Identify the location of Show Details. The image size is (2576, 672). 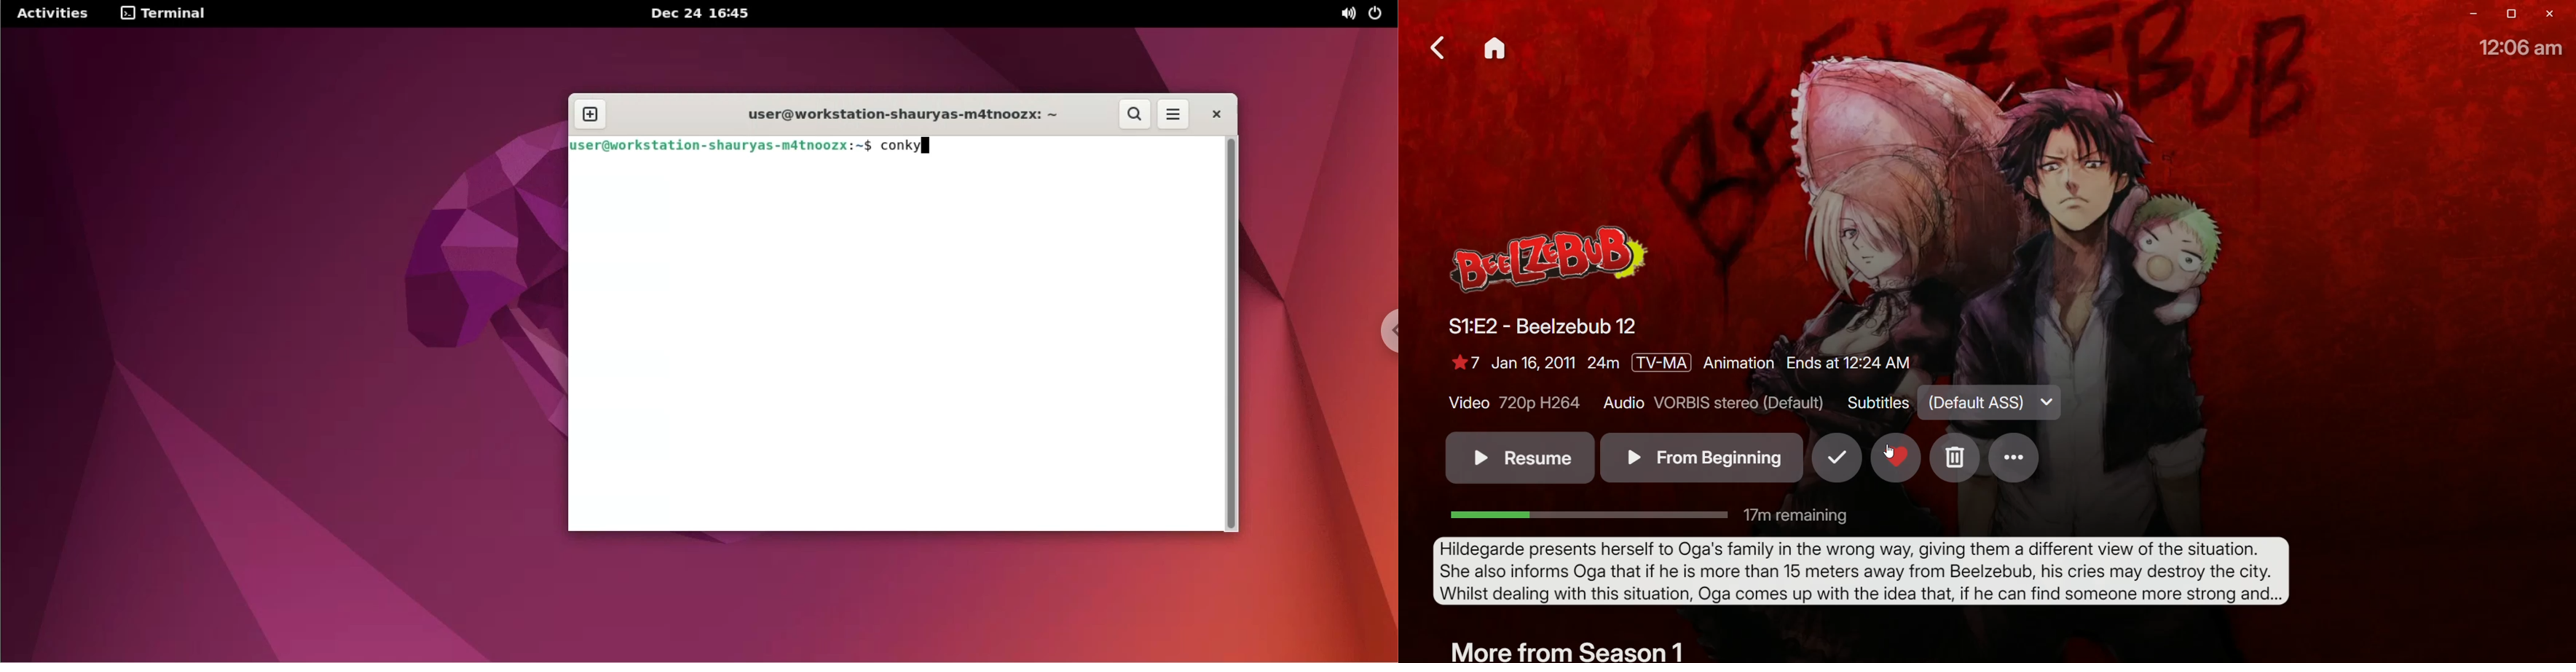
(1682, 368).